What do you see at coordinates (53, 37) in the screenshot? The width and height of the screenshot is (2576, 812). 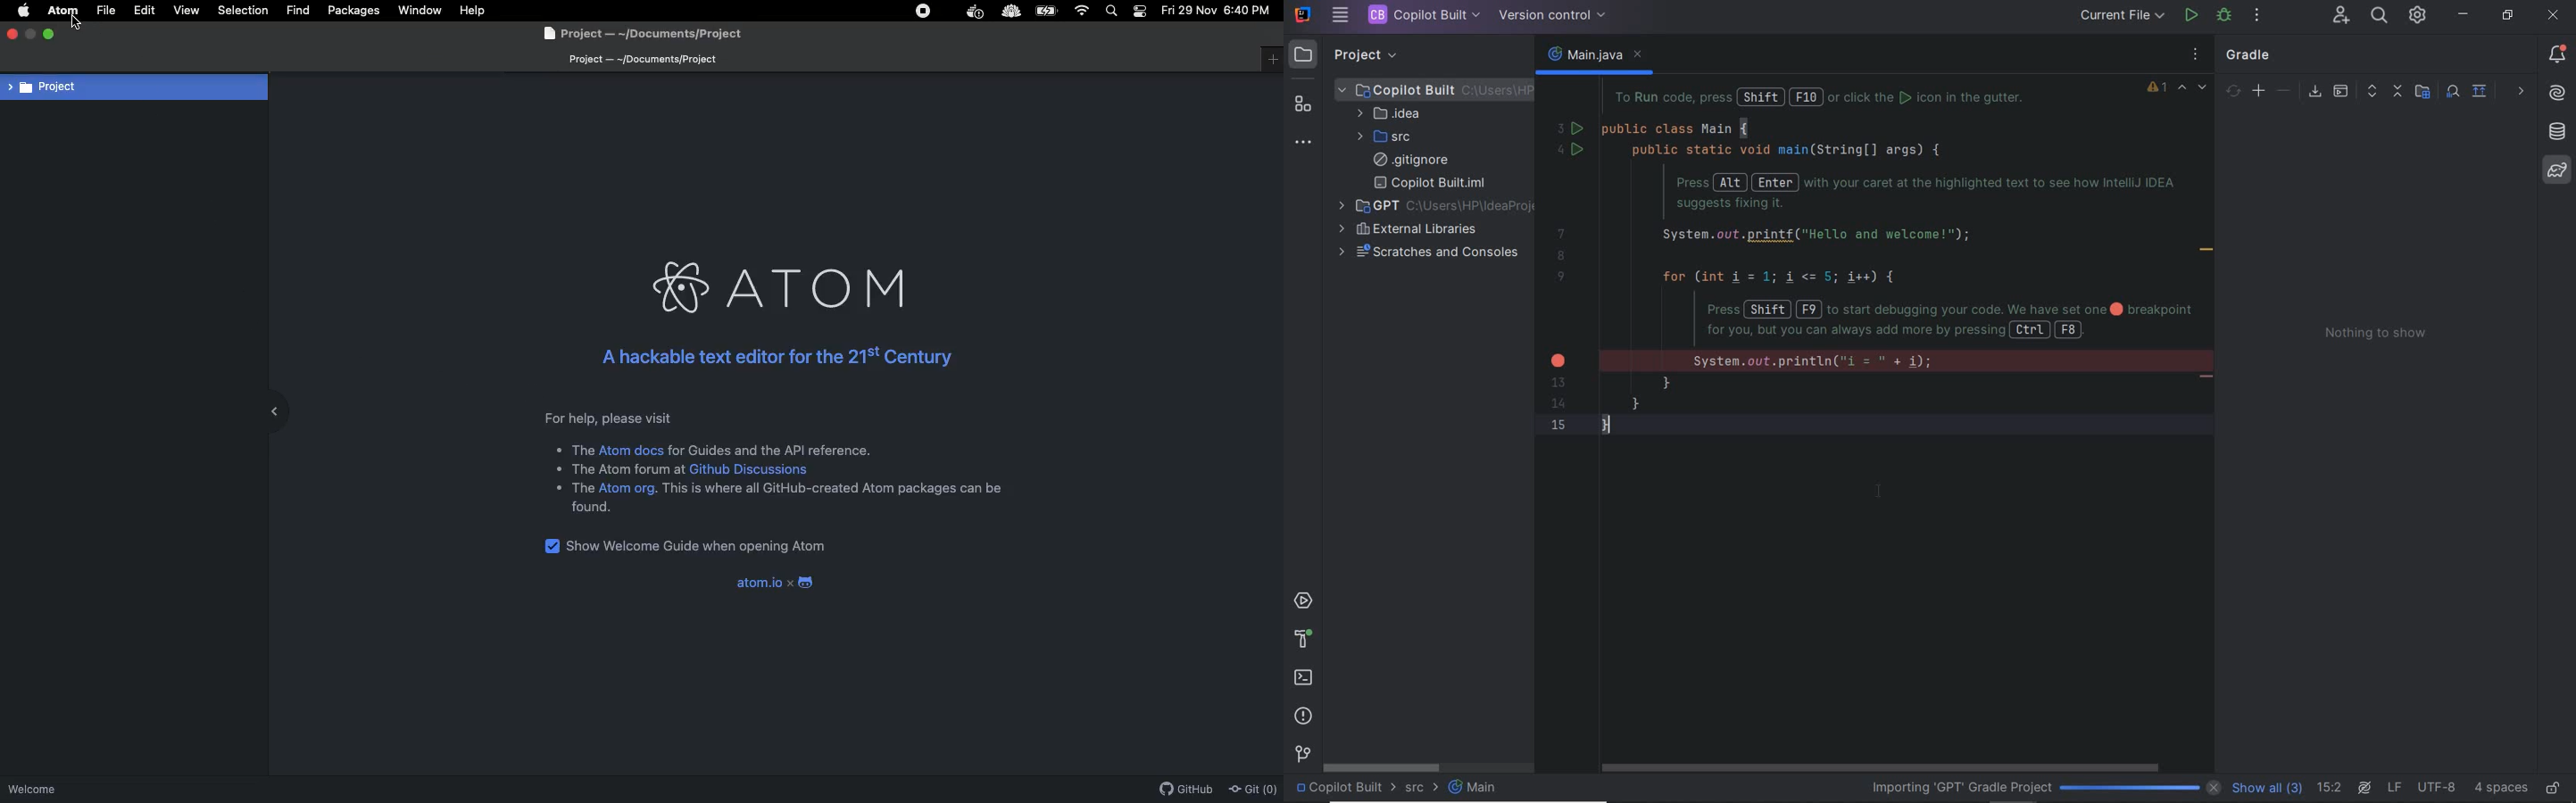 I see `Maximize` at bounding box center [53, 37].